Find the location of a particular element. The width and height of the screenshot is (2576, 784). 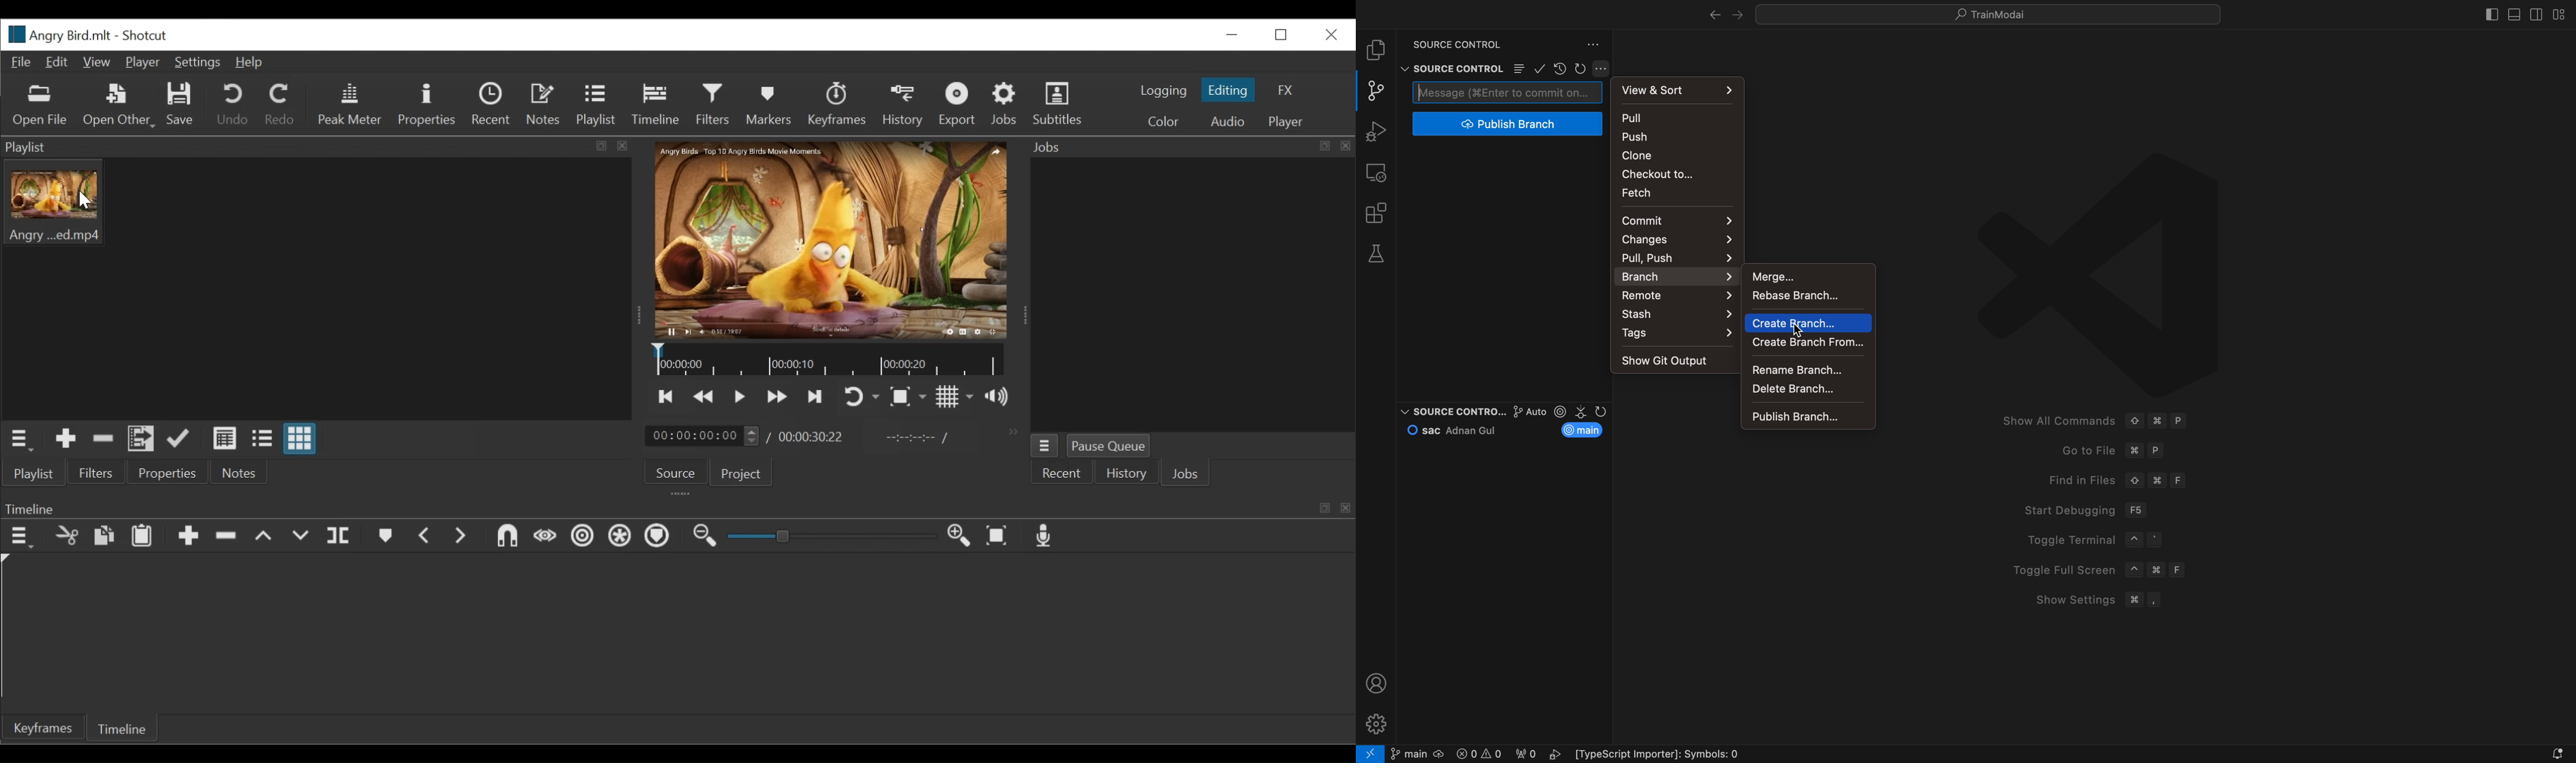

Toggle play or pause (space) is located at coordinates (739, 397).